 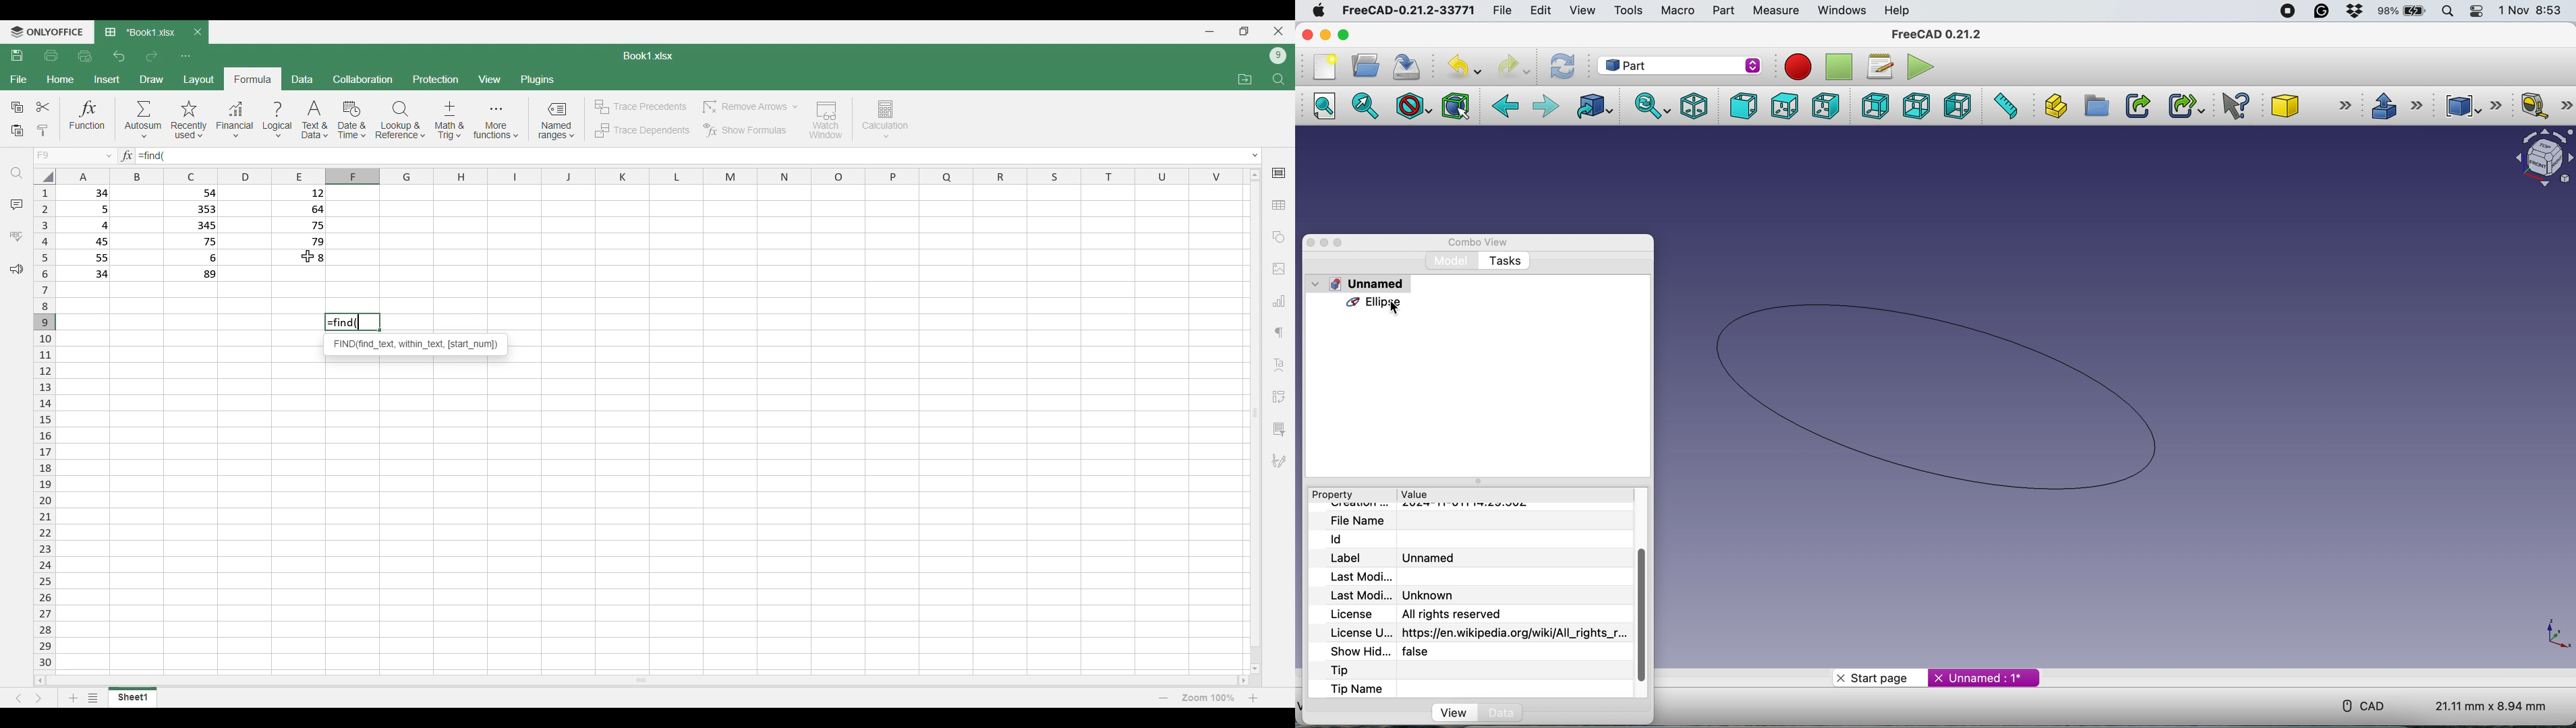 What do you see at coordinates (1653, 106) in the screenshot?
I see `sync view` at bounding box center [1653, 106].